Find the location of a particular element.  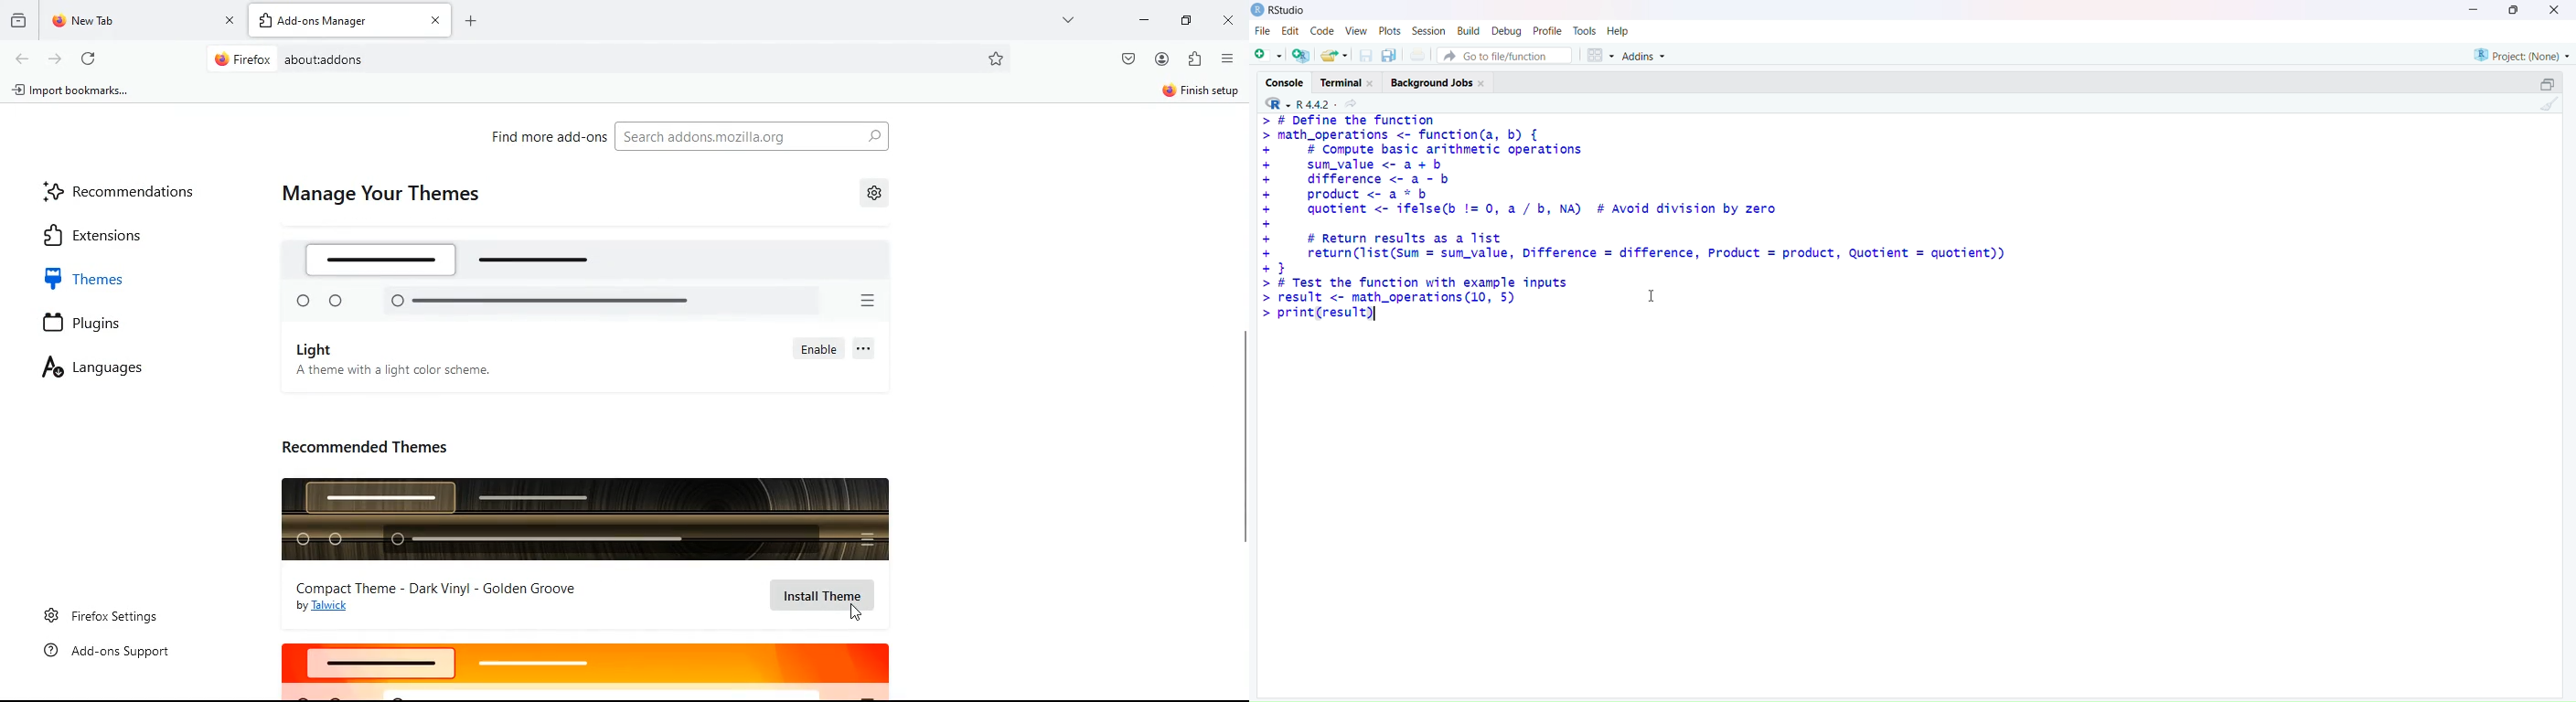

Session is located at coordinates (1427, 28).